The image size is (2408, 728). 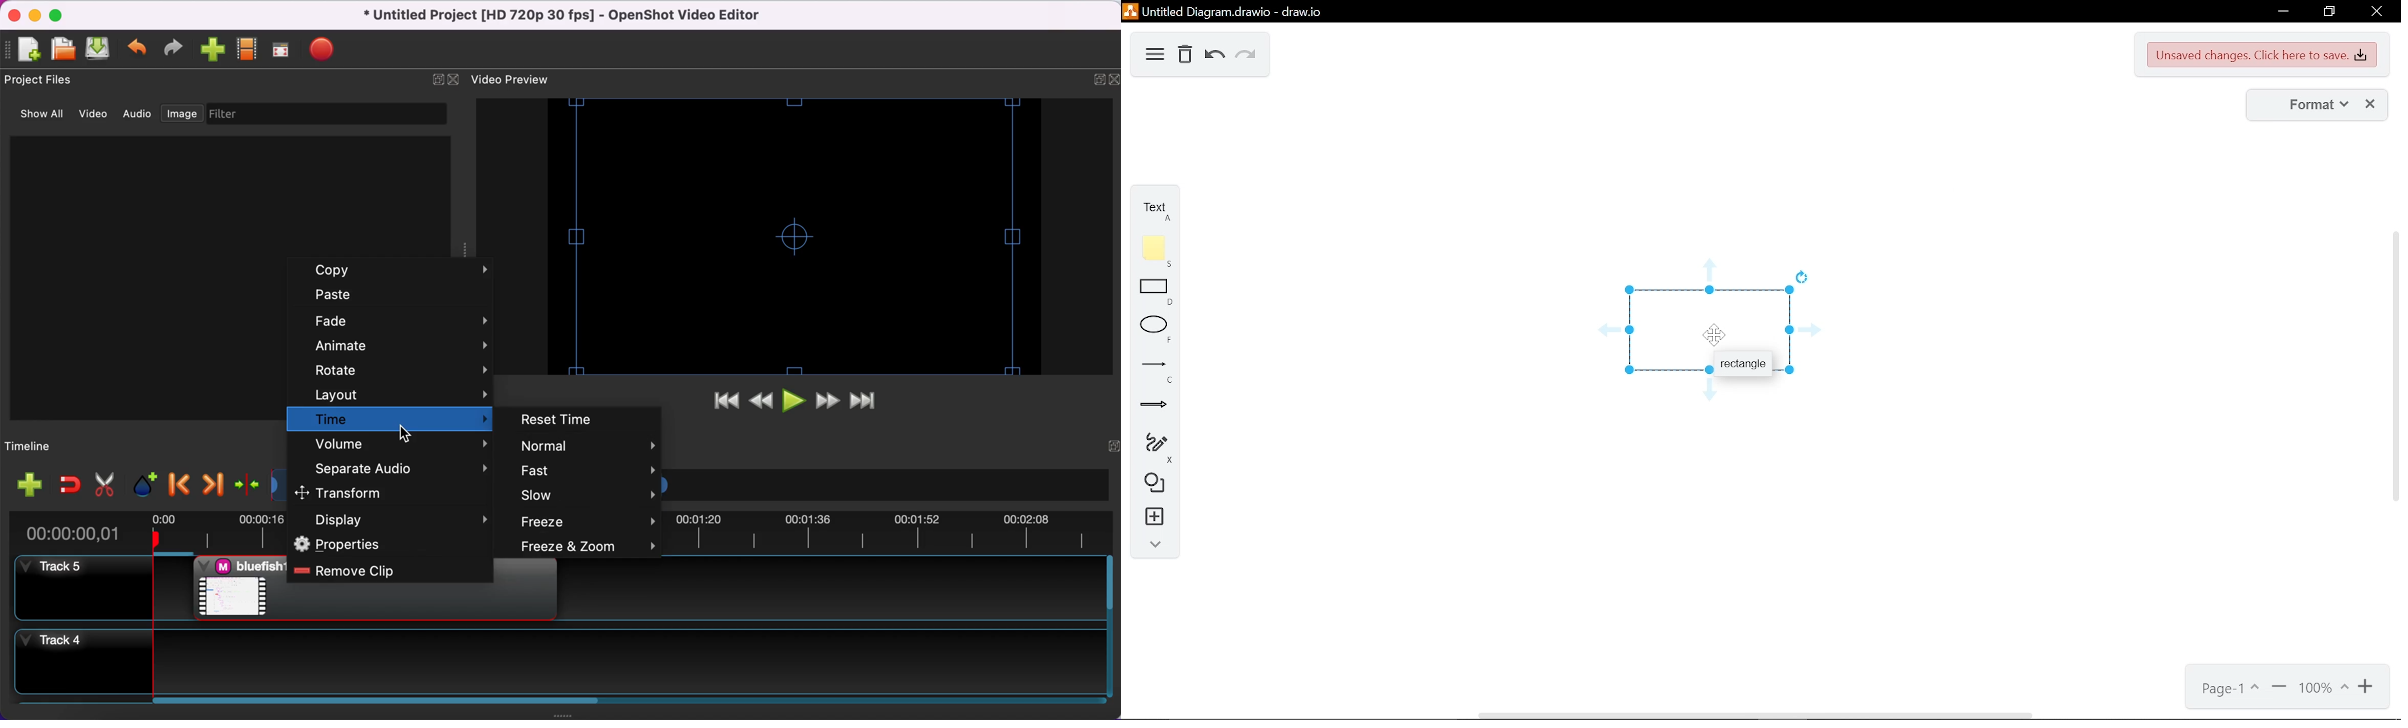 What do you see at coordinates (1158, 251) in the screenshot?
I see `note` at bounding box center [1158, 251].